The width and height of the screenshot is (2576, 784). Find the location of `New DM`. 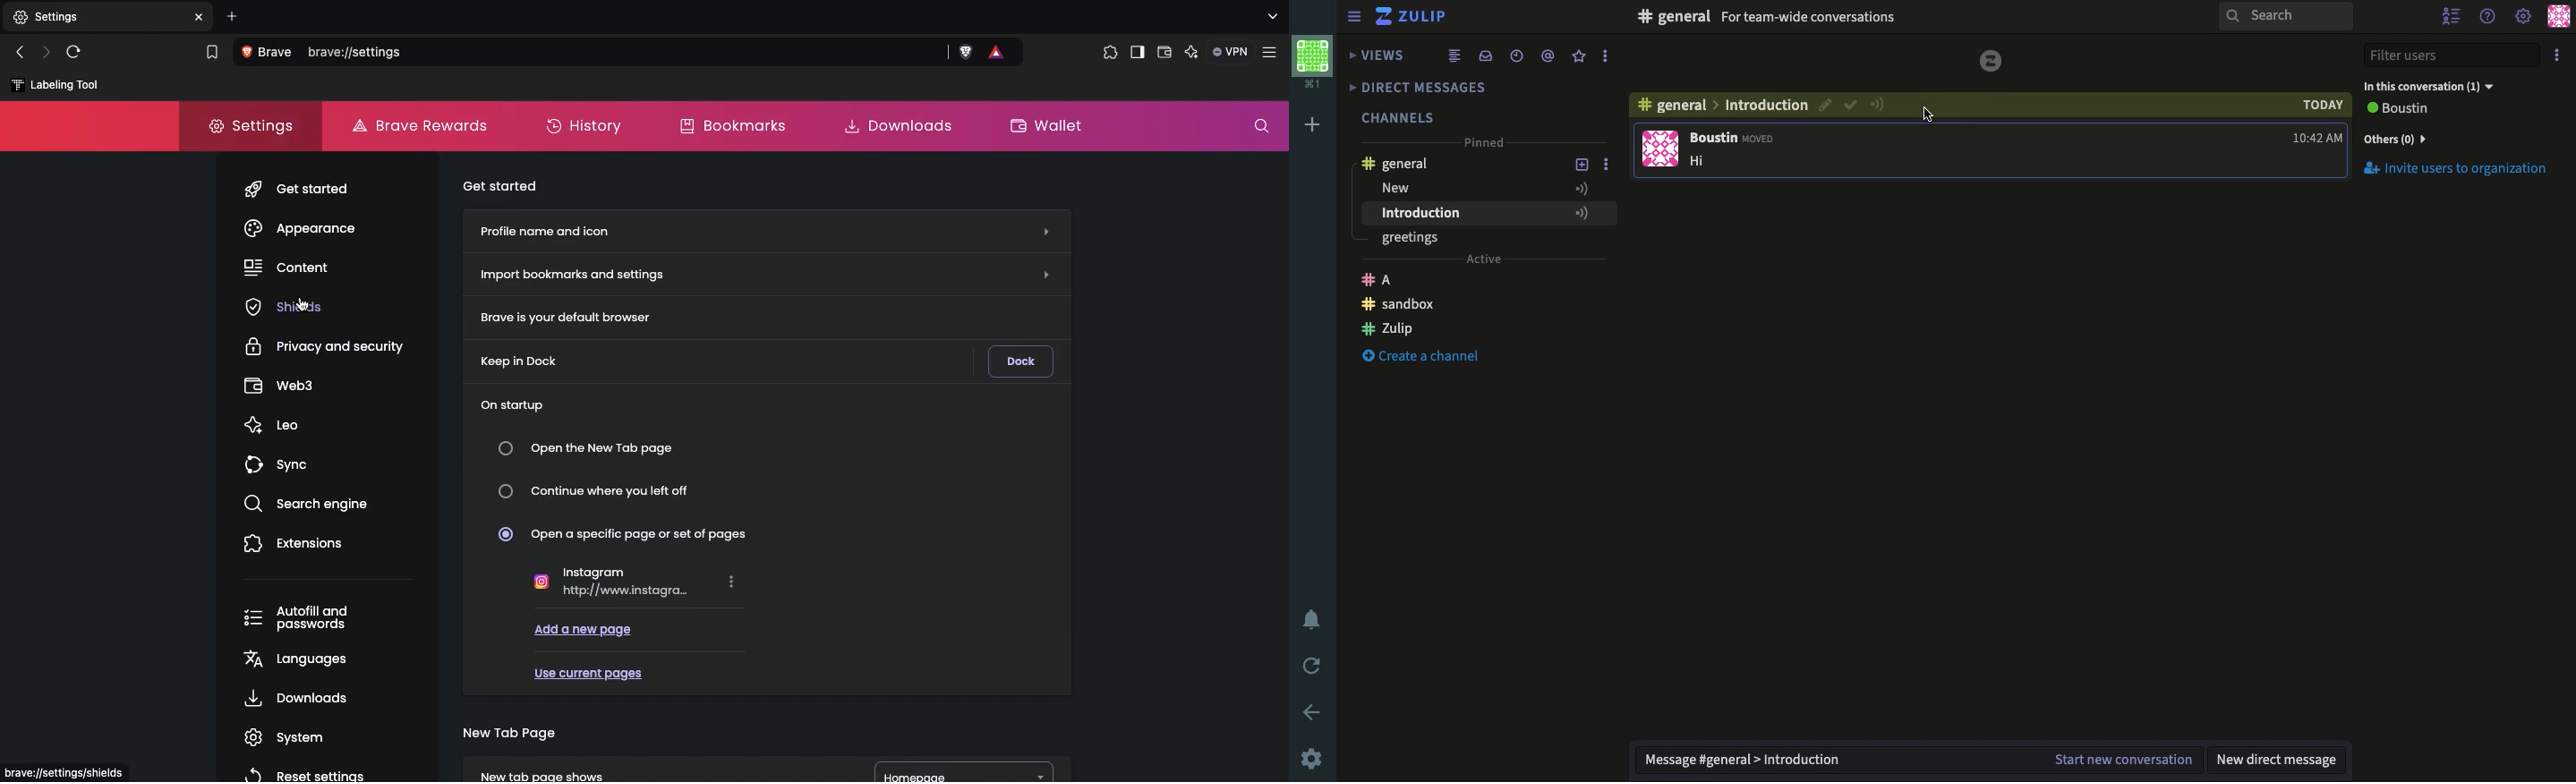

New DM is located at coordinates (2281, 761).